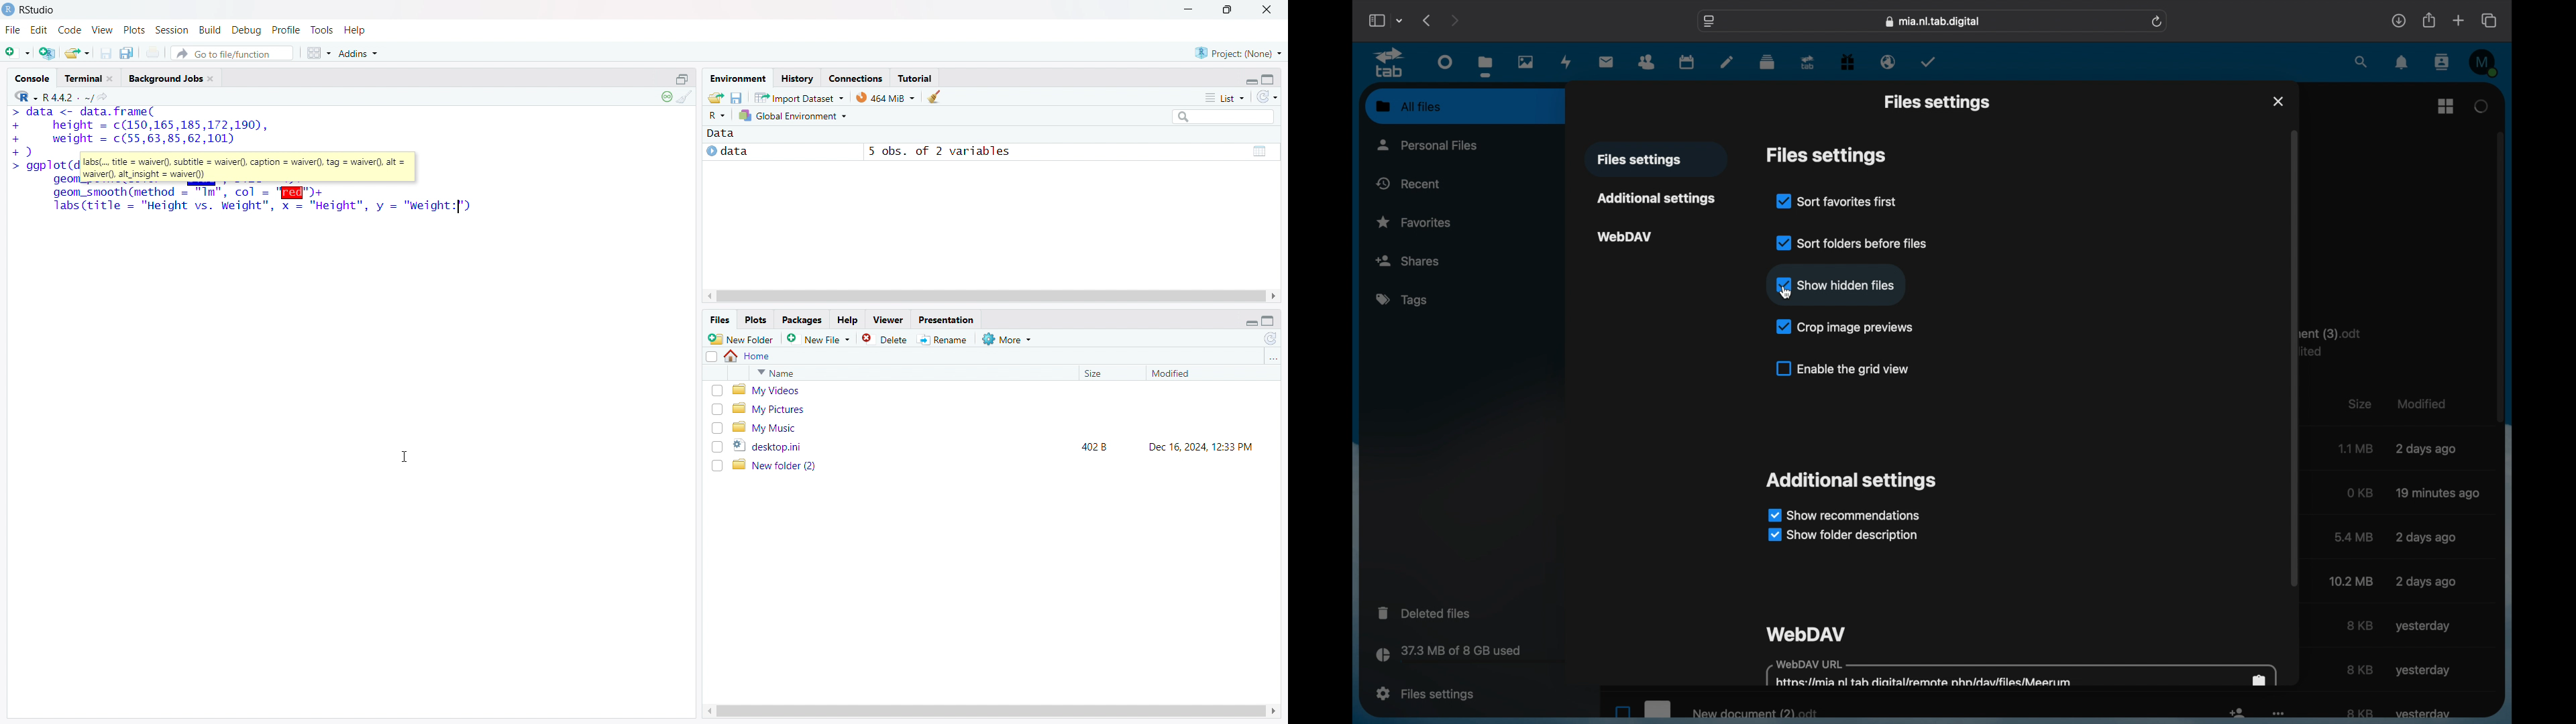 This screenshot has width=2576, height=728. Describe the element at coordinates (13, 30) in the screenshot. I see `file` at that location.